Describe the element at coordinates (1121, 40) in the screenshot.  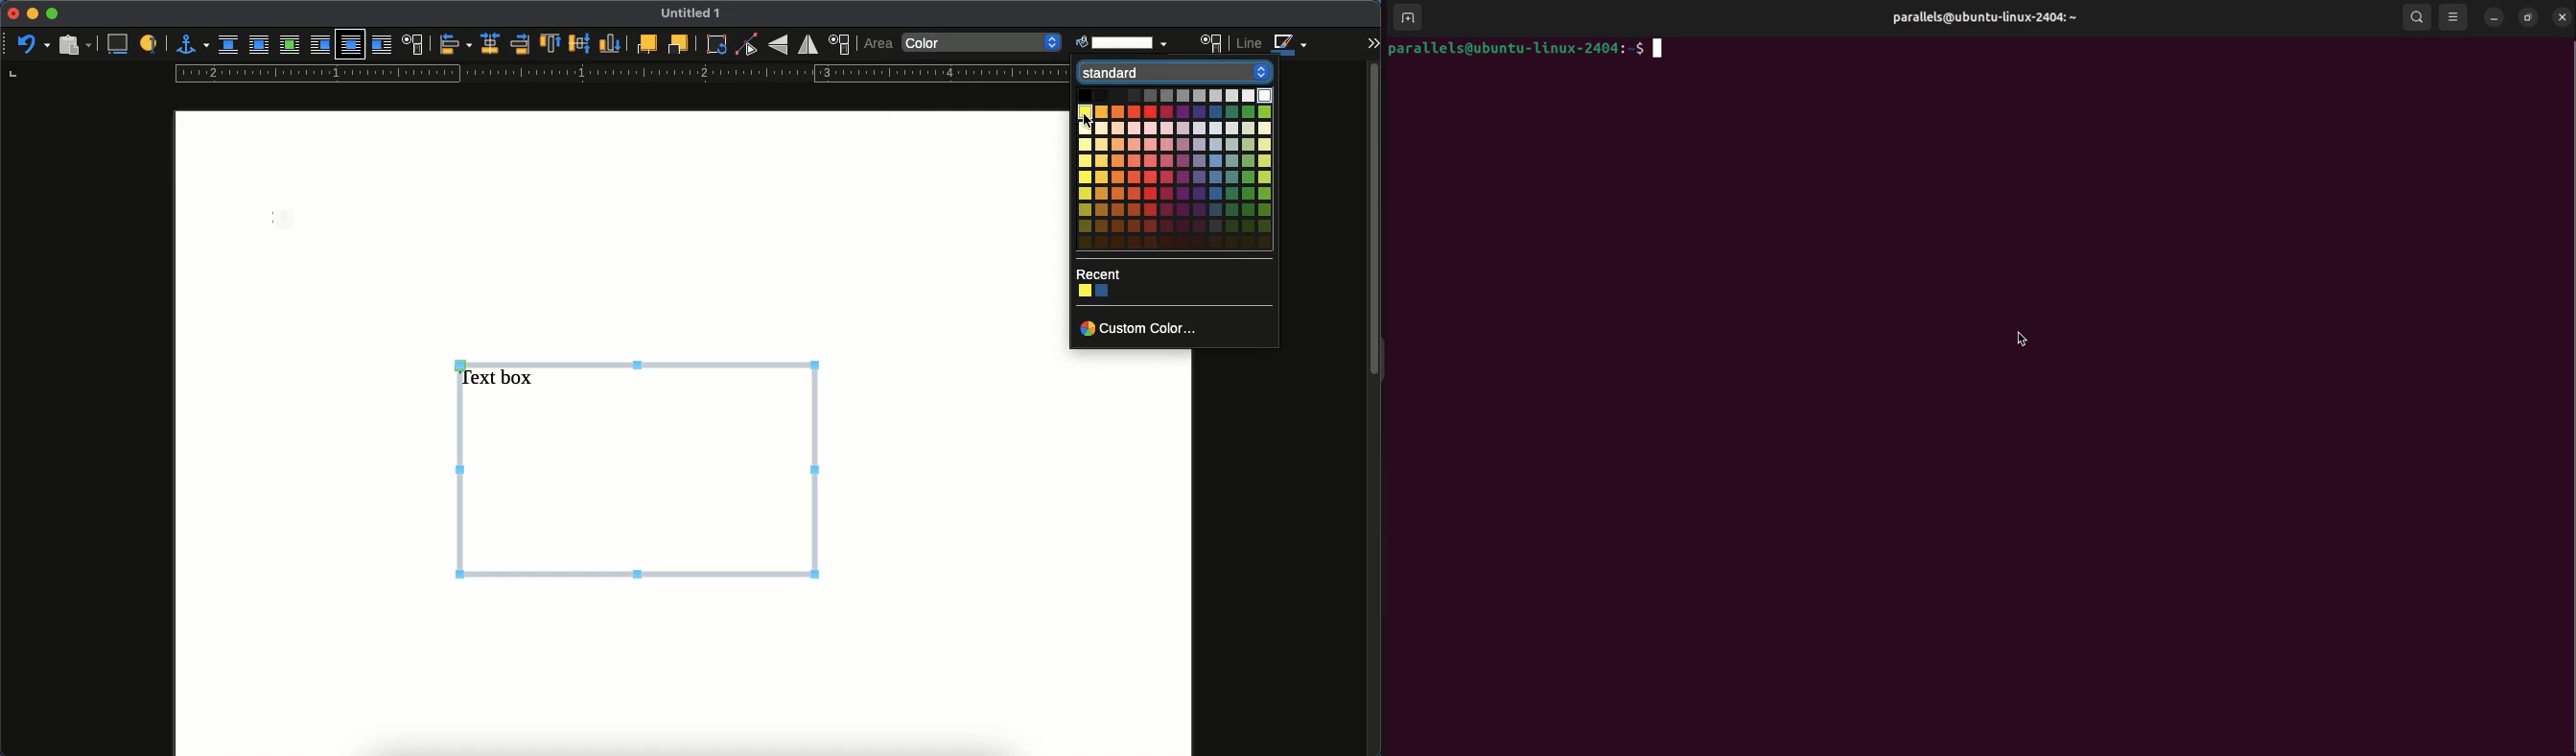
I see `fill color` at that location.